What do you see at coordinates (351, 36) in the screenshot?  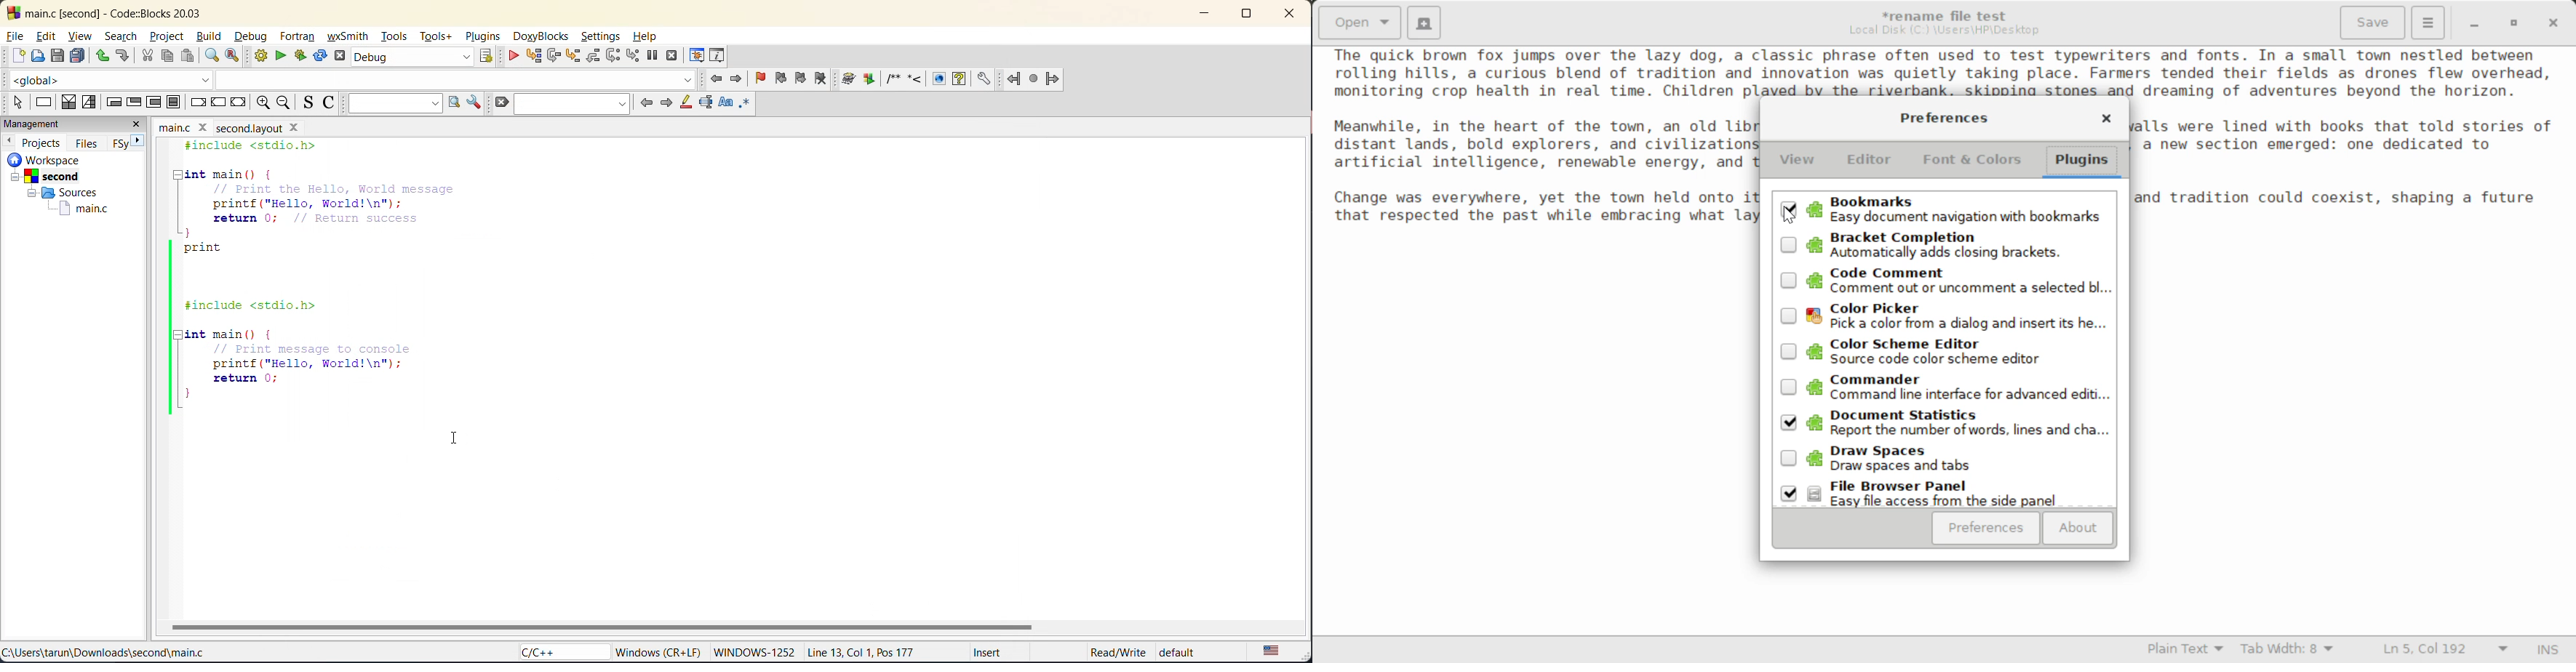 I see `wxsmith` at bounding box center [351, 36].